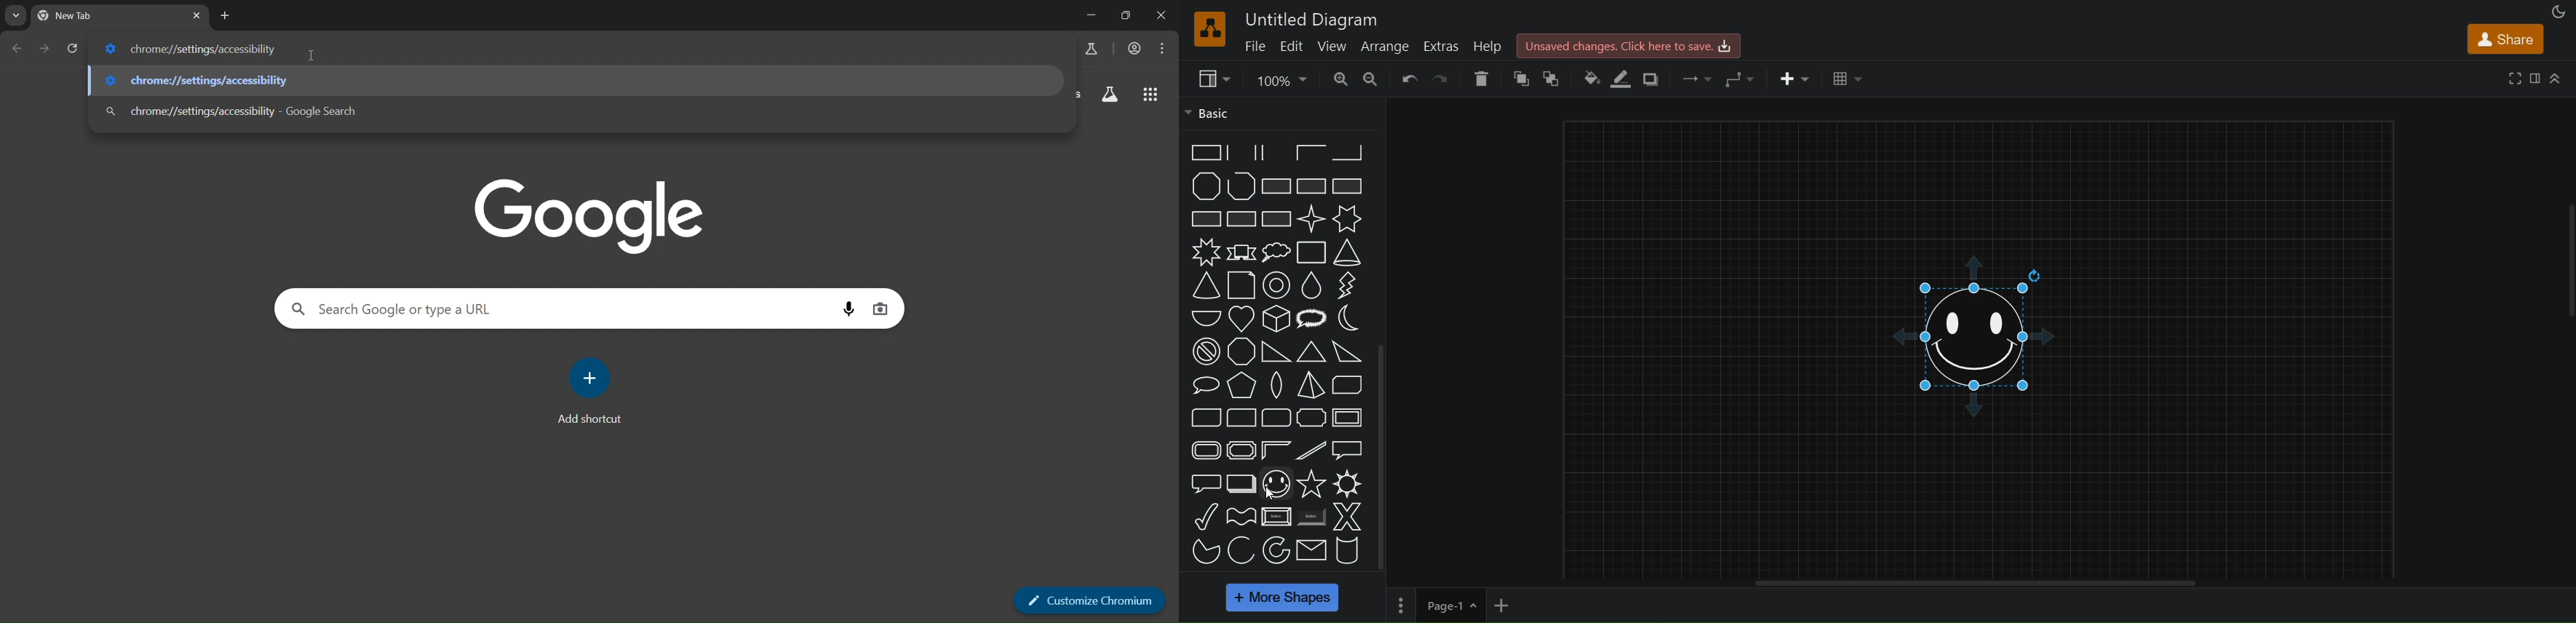 The image size is (2576, 644). I want to click on heart, so click(1243, 319).